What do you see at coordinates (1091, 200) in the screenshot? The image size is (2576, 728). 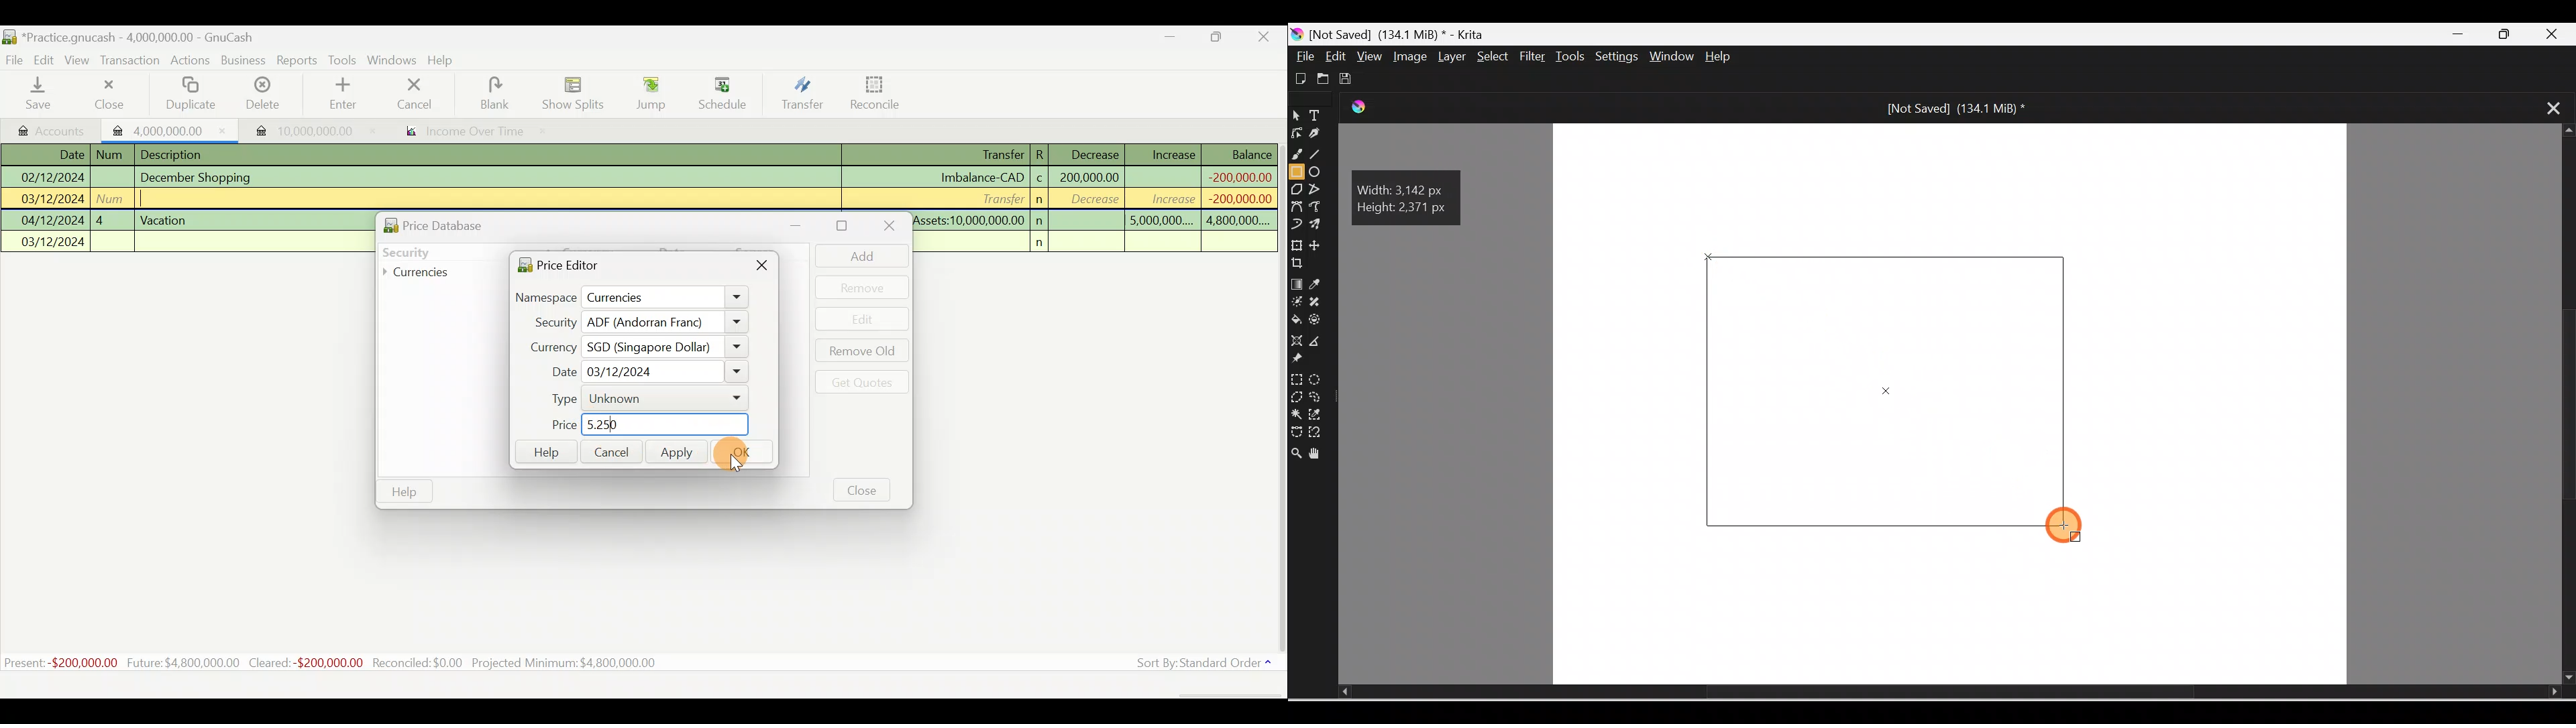 I see `decrease` at bounding box center [1091, 200].